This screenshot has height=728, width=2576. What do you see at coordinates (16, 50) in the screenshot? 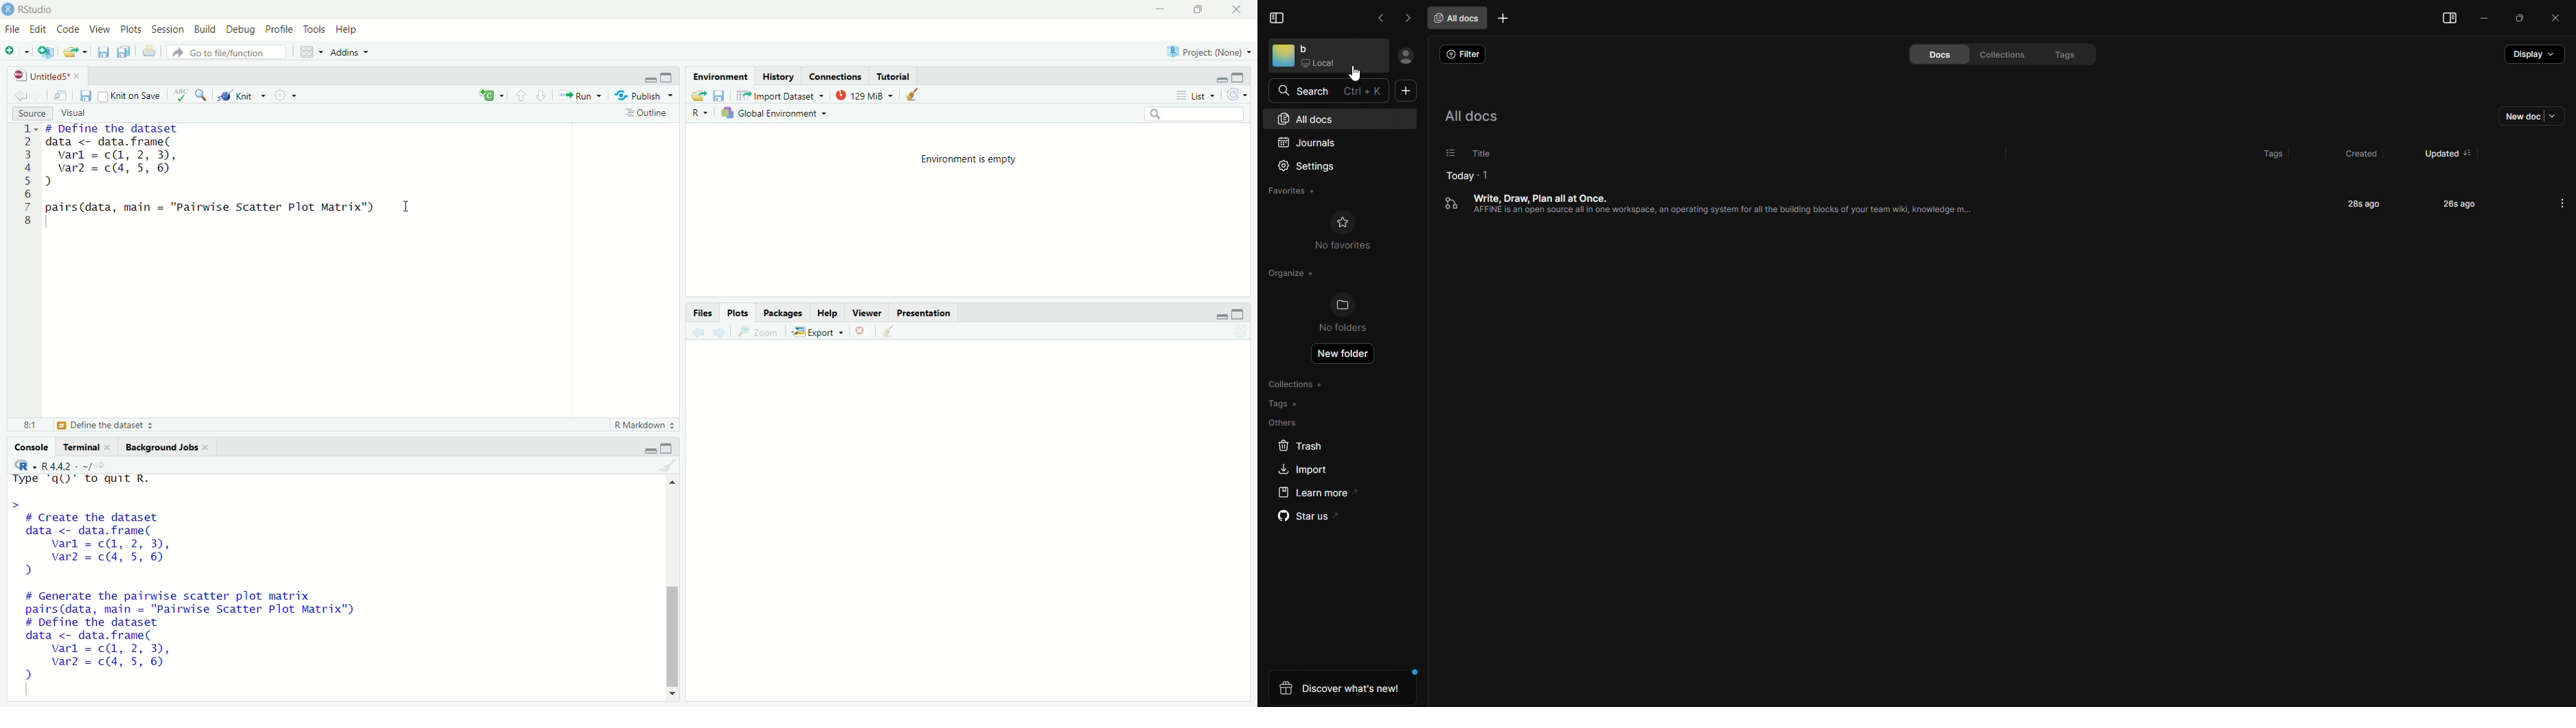
I see `New File` at bounding box center [16, 50].